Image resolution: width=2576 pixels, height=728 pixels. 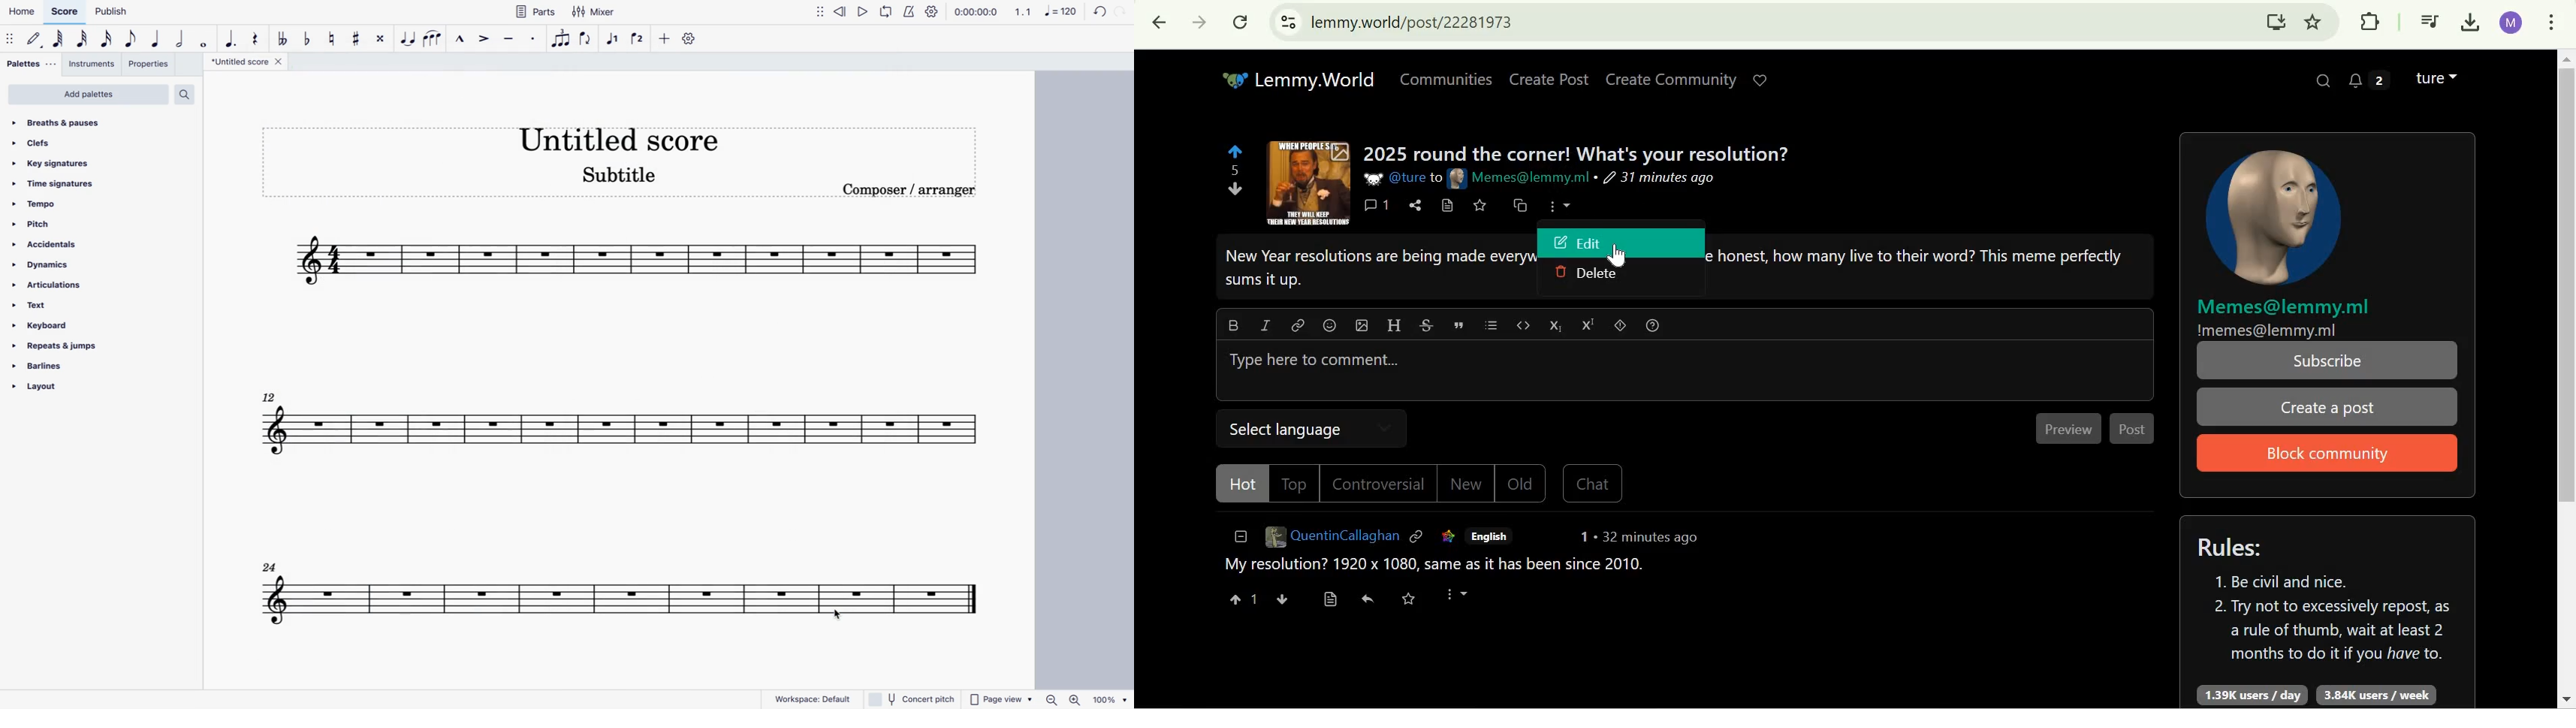 What do you see at coordinates (1371, 599) in the screenshot?
I see `reply` at bounding box center [1371, 599].